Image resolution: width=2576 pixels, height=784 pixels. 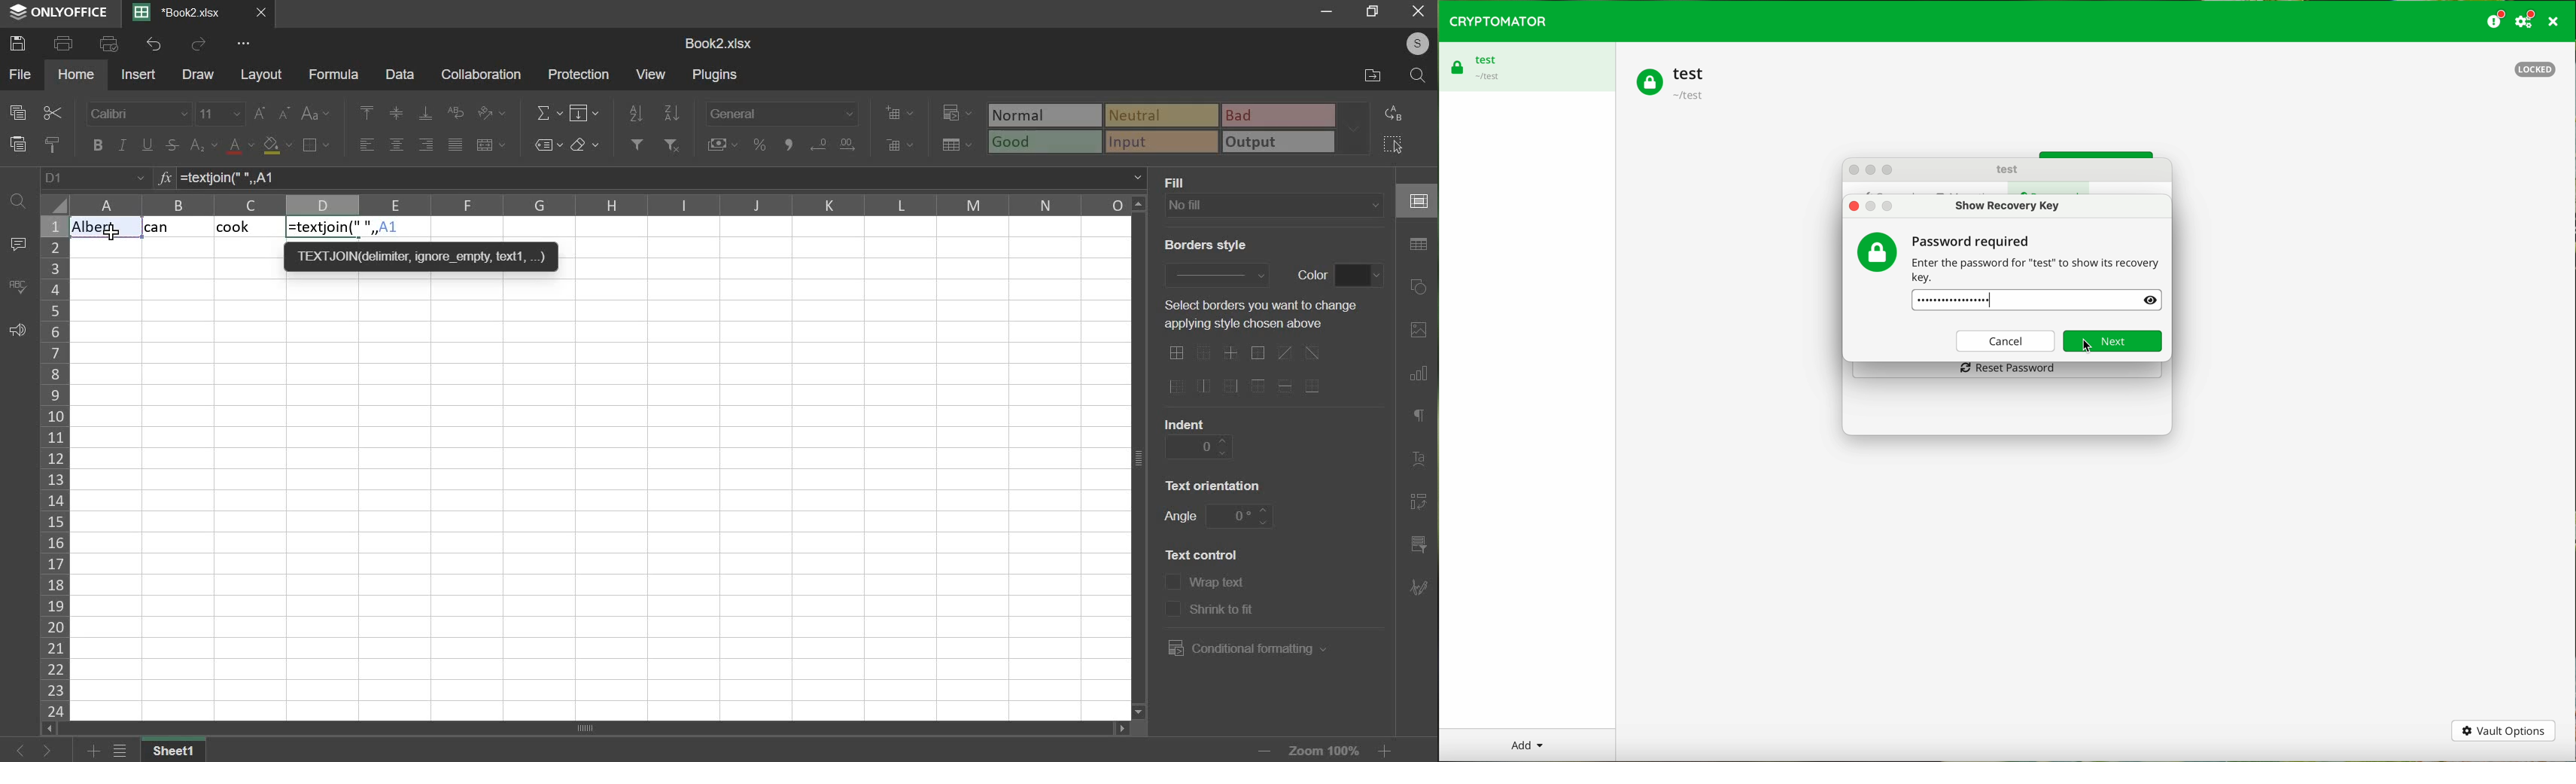 I want to click on align middle, so click(x=398, y=113).